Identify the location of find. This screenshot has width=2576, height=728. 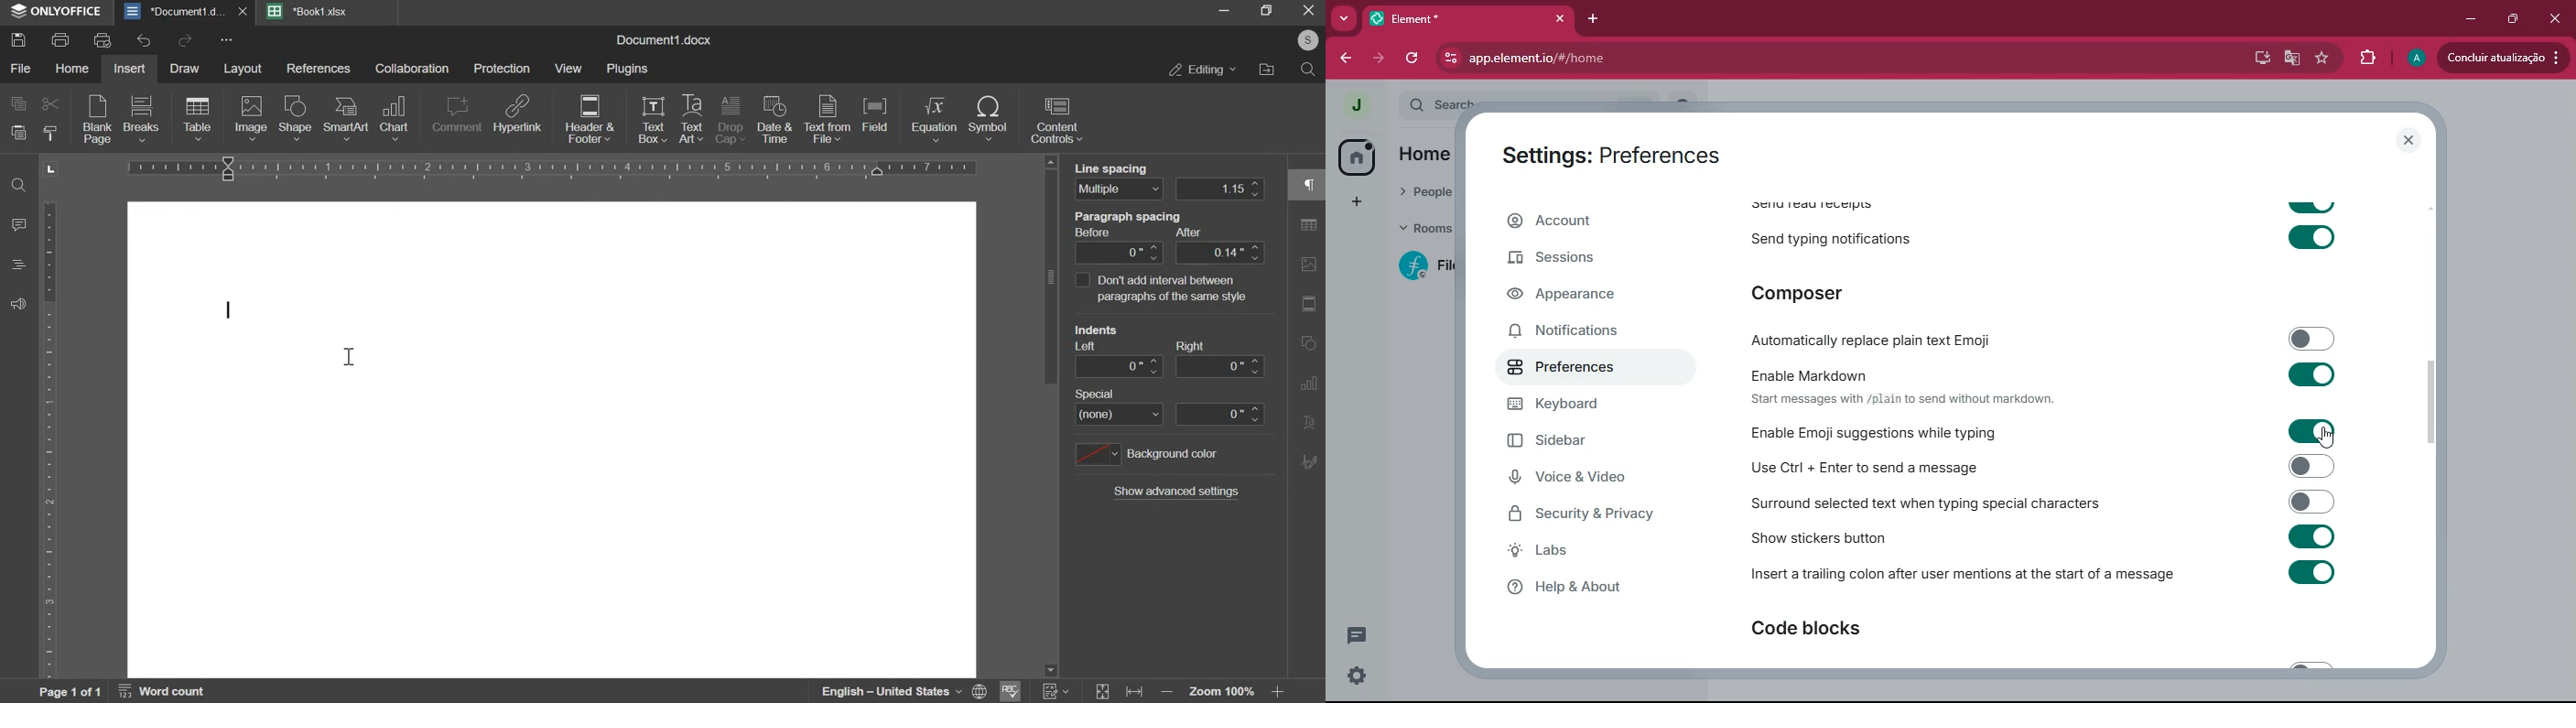
(18, 186).